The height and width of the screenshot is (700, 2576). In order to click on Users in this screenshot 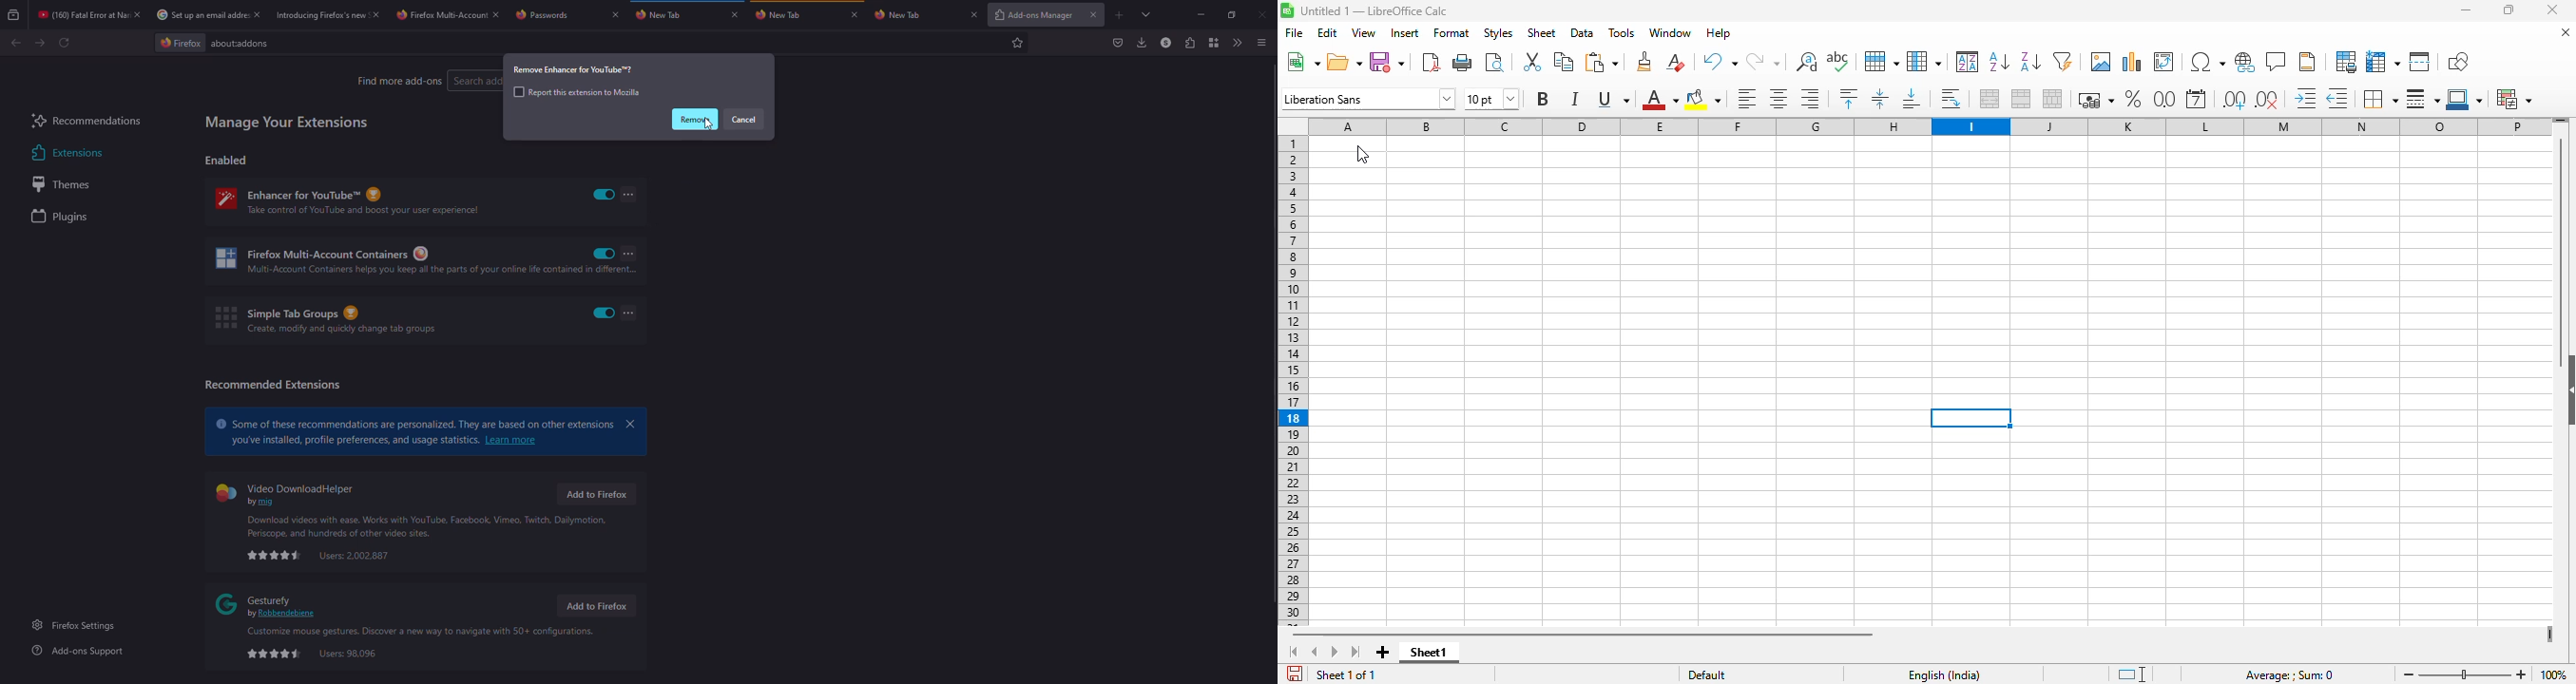, I will do `click(348, 654)`.